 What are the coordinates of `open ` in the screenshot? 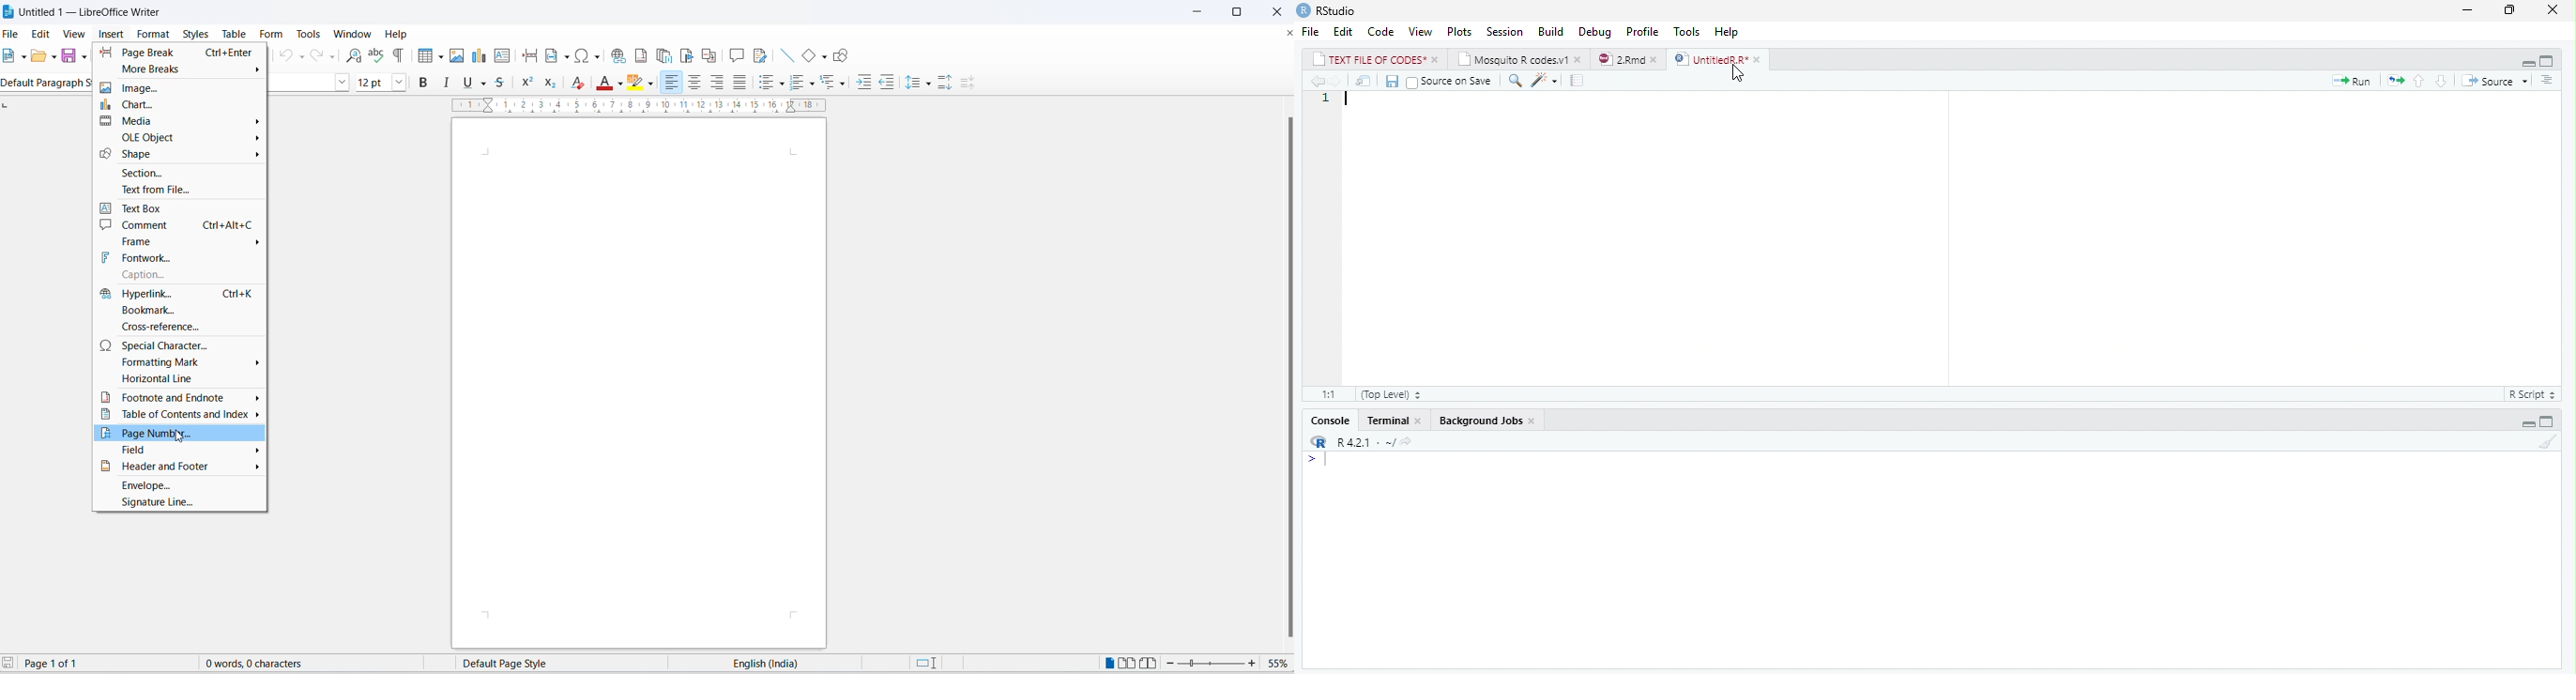 It's located at (38, 58).